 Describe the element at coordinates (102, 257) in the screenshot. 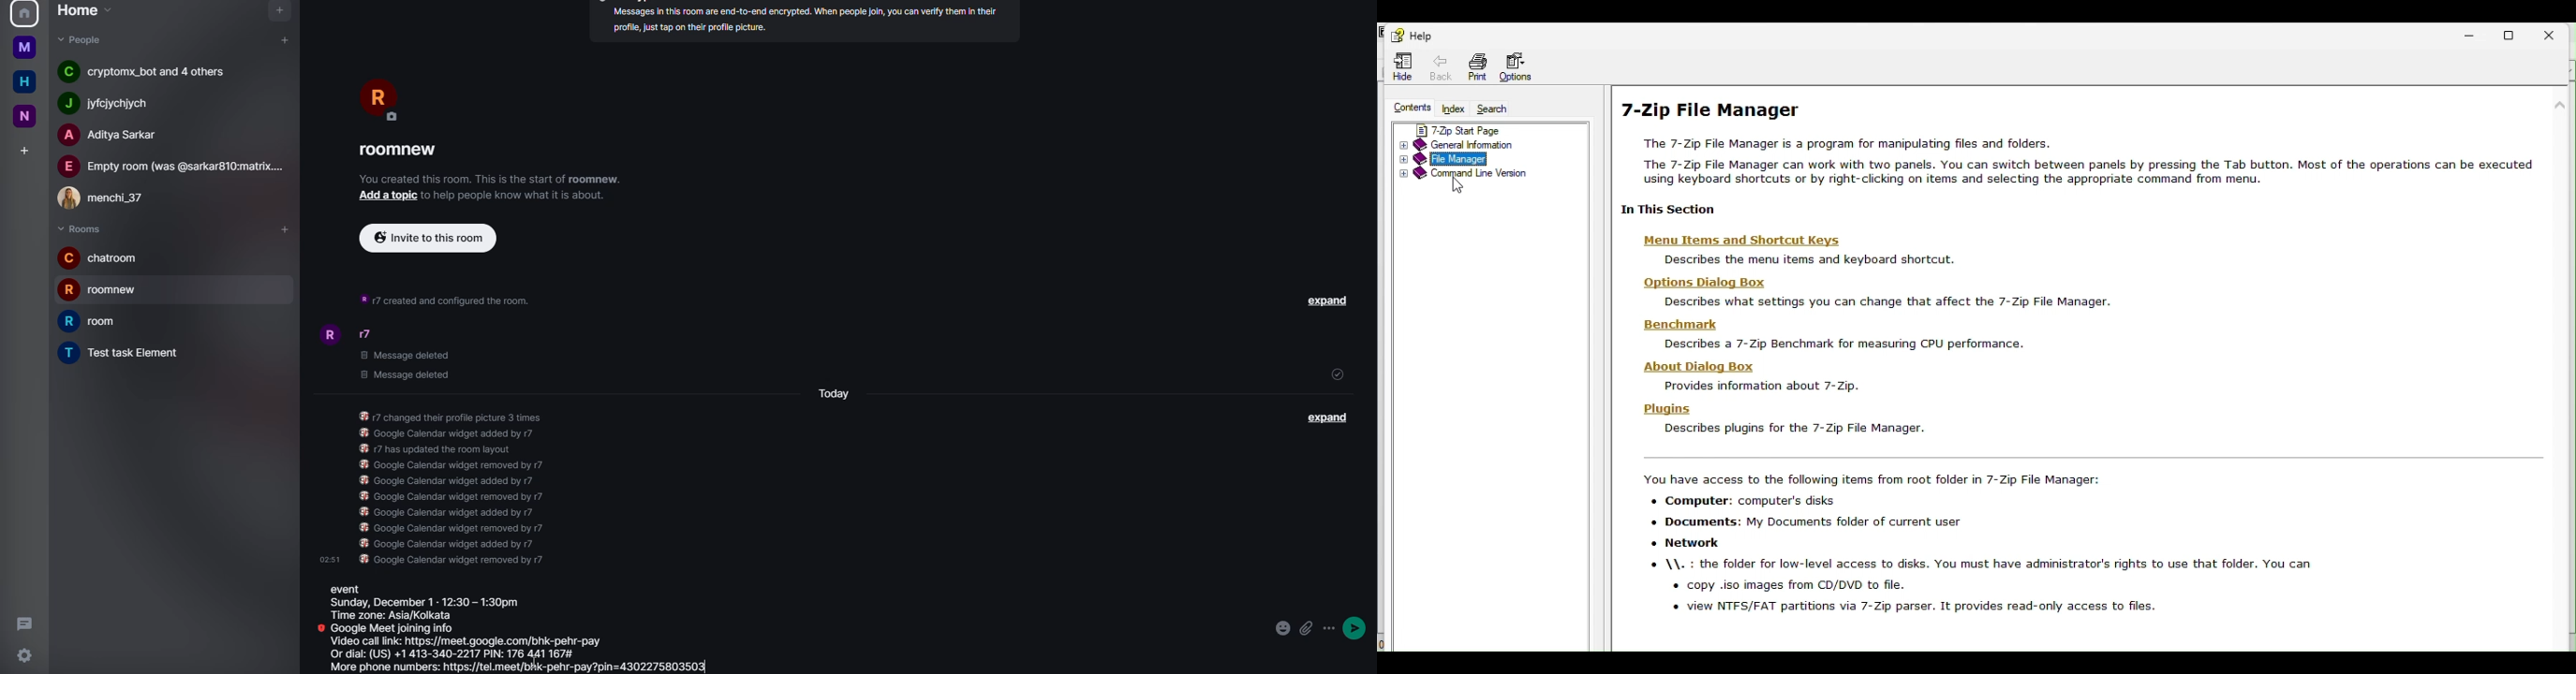

I see `room` at that location.